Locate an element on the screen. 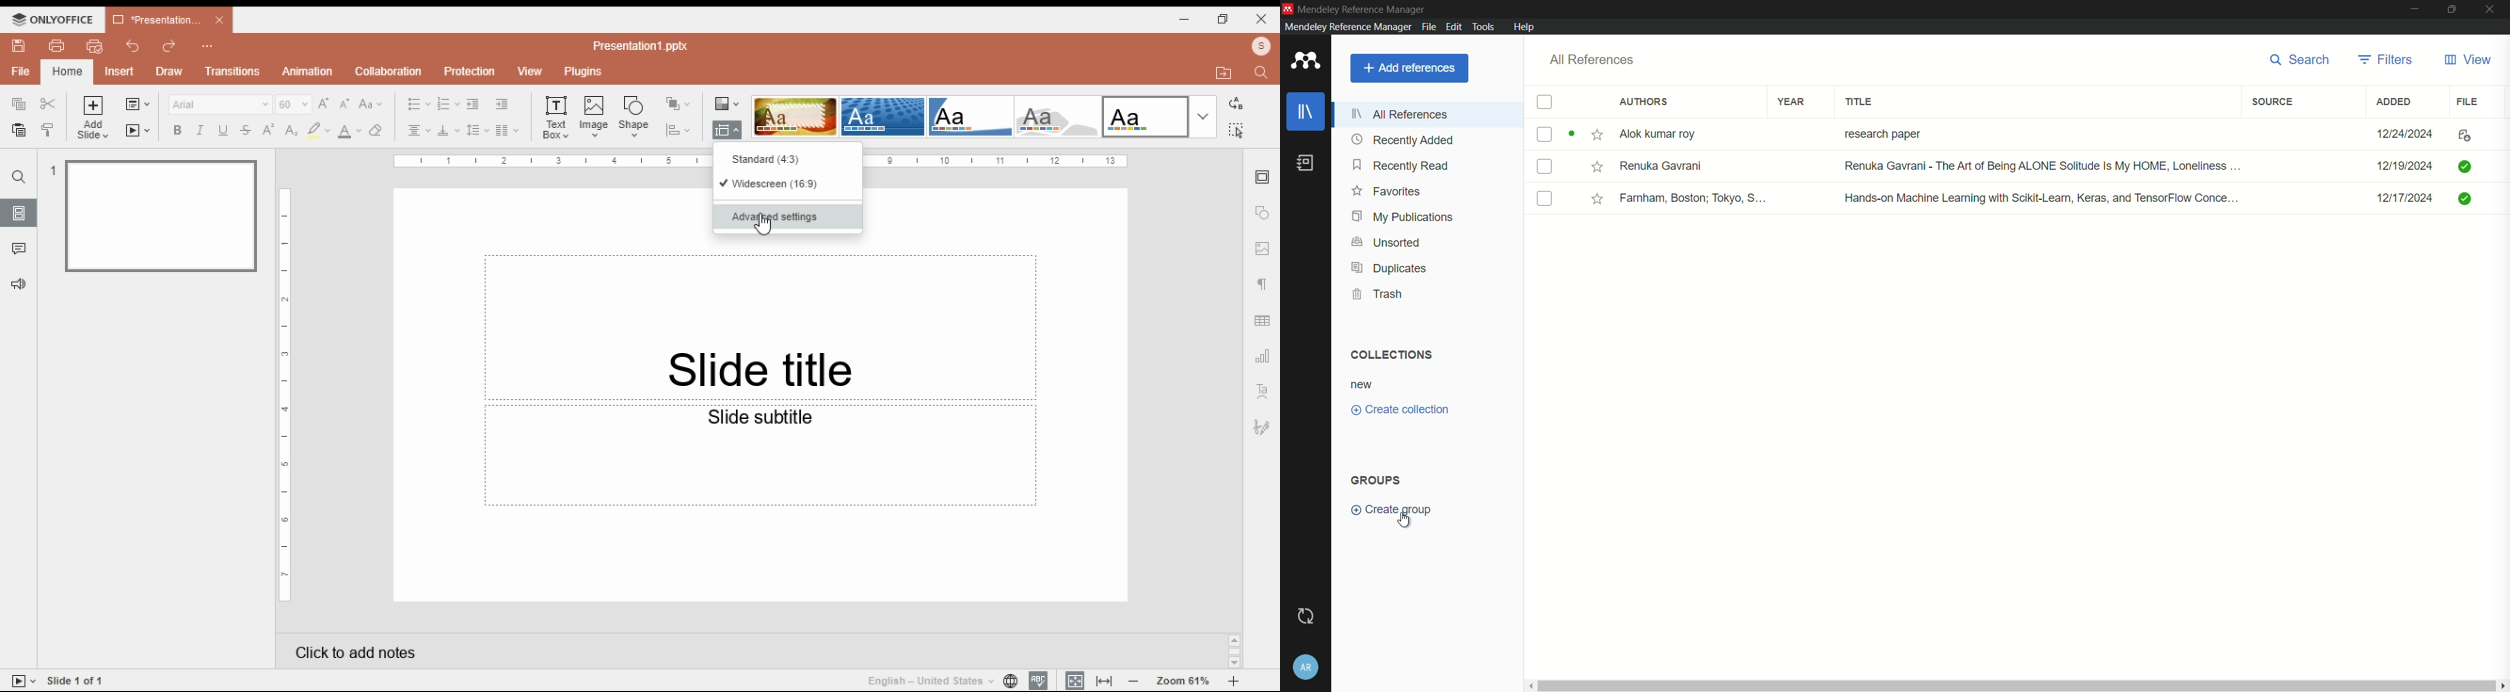  home is located at coordinates (66, 72).